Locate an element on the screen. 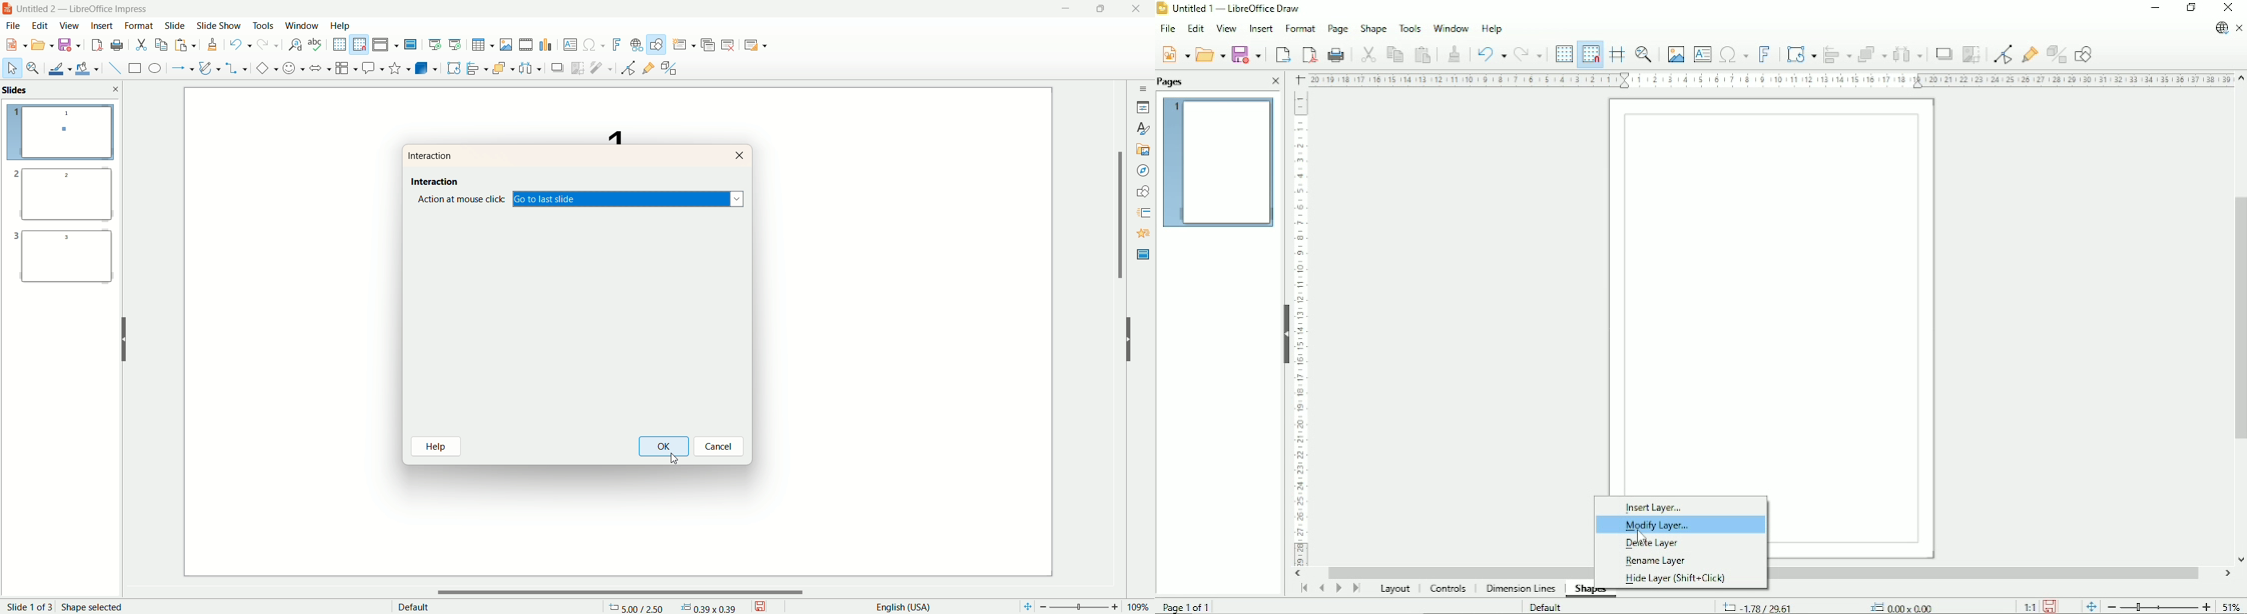  shapes is located at coordinates (1144, 190).